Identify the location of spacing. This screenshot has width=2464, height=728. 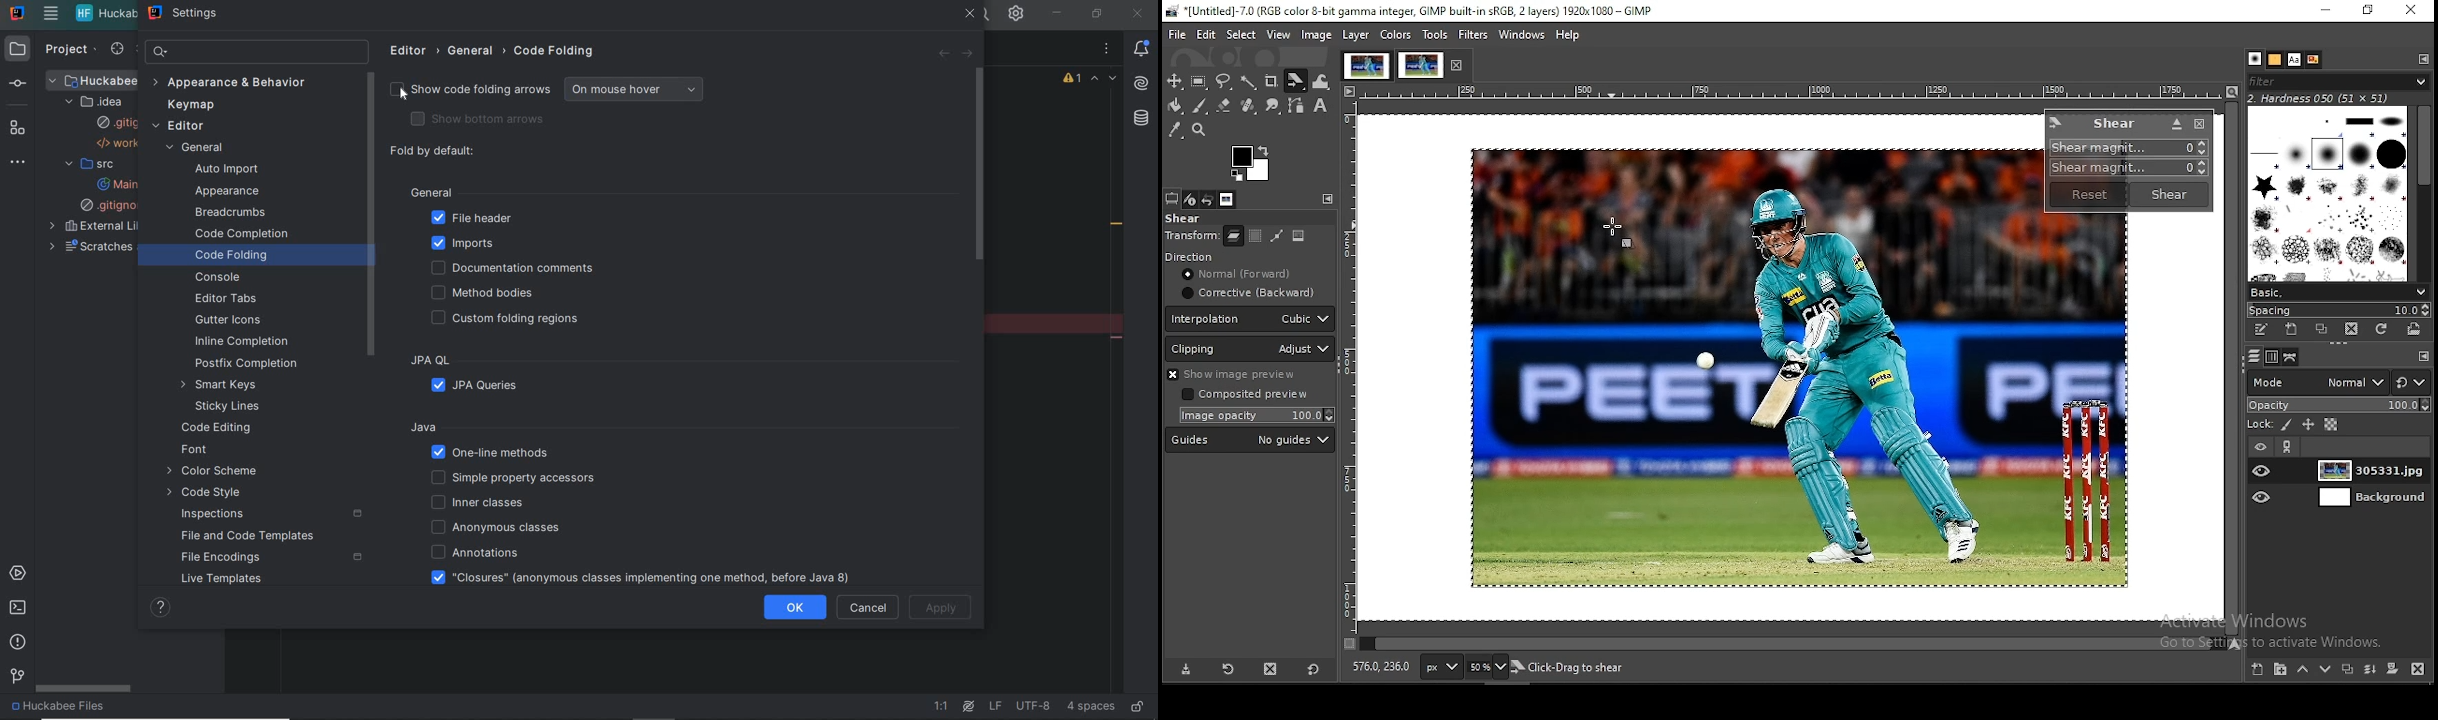
(2342, 310).